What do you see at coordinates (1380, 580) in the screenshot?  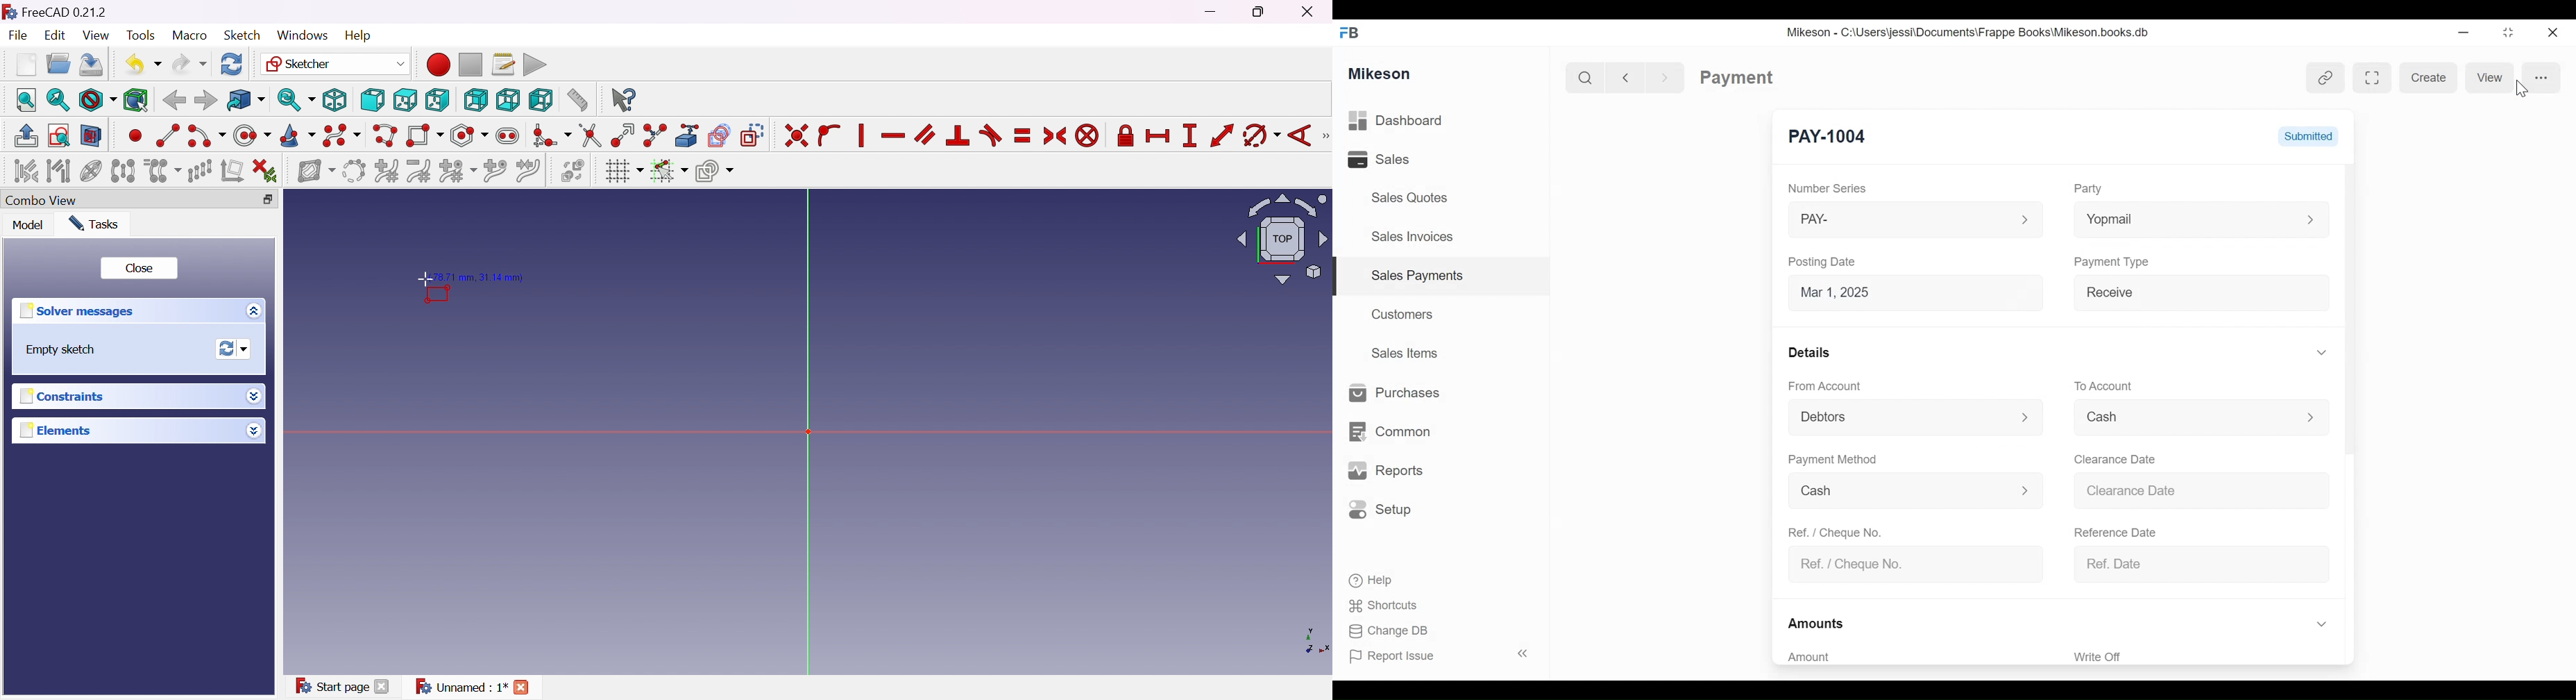 I see `Help` at bounding box center [1380, 580].